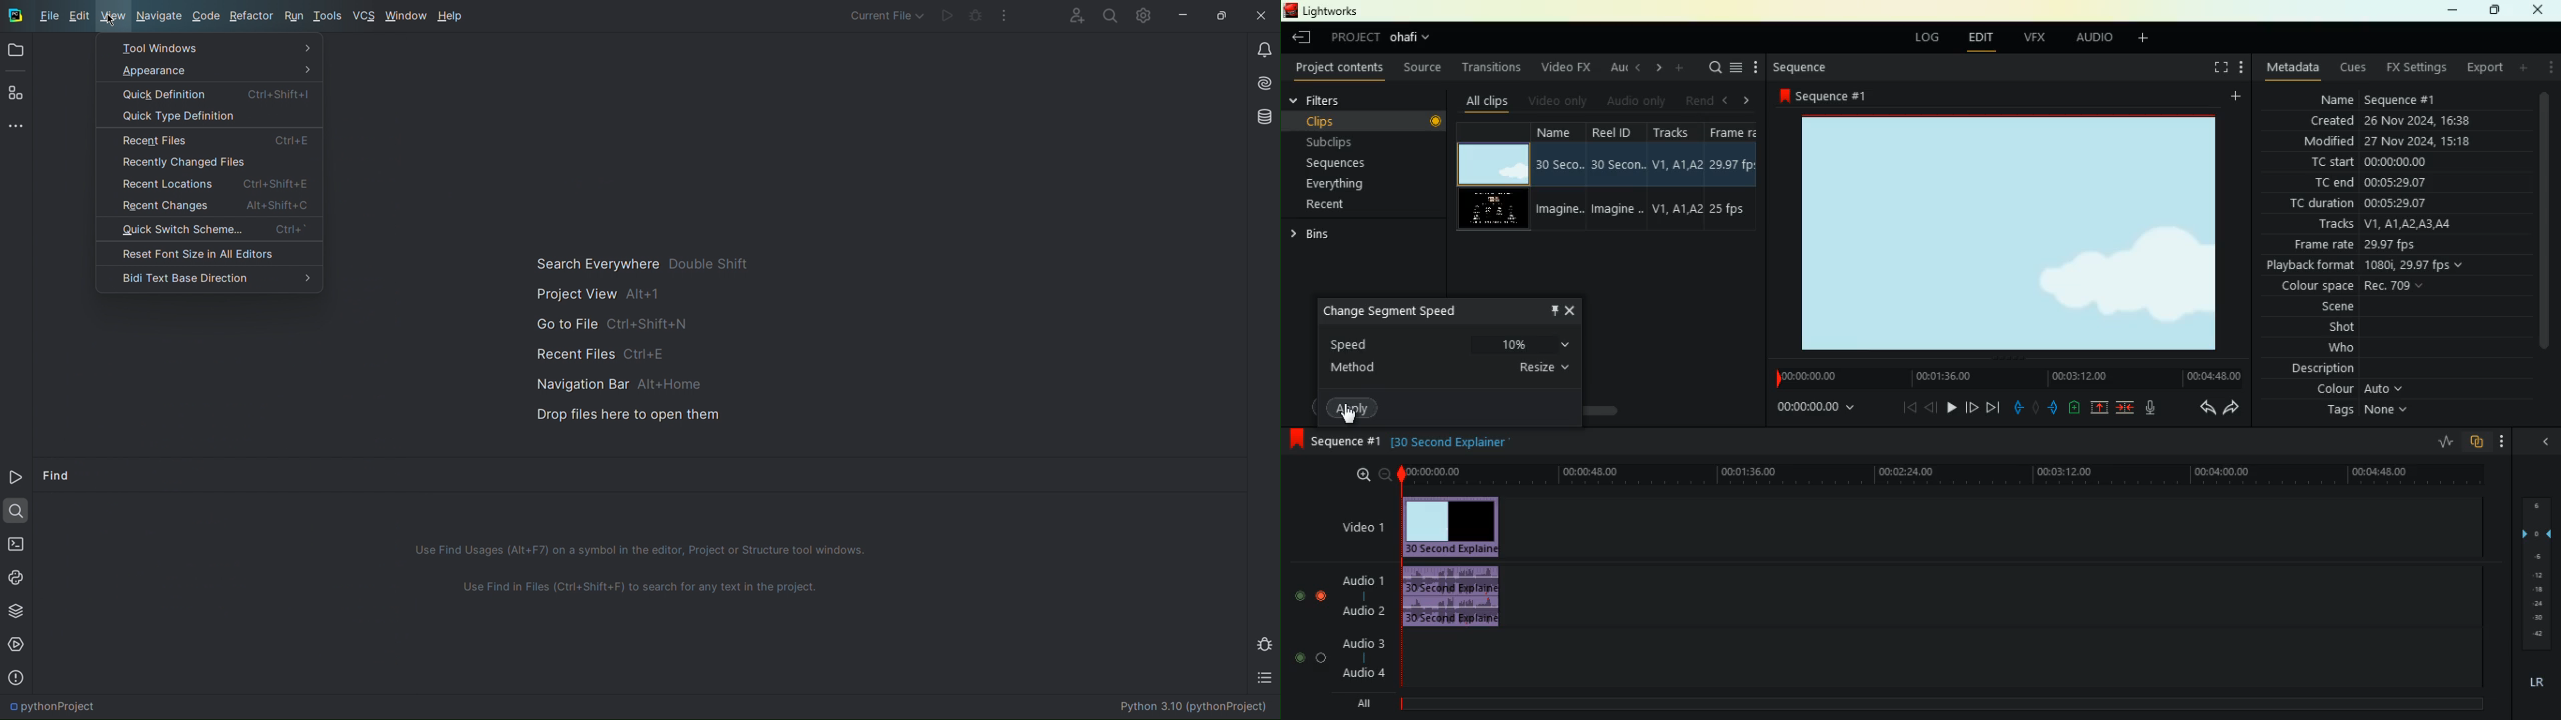 Image resolution: width=2576 pixels, height=728 pixels. I want to click on maximize, so click(2495, 10).